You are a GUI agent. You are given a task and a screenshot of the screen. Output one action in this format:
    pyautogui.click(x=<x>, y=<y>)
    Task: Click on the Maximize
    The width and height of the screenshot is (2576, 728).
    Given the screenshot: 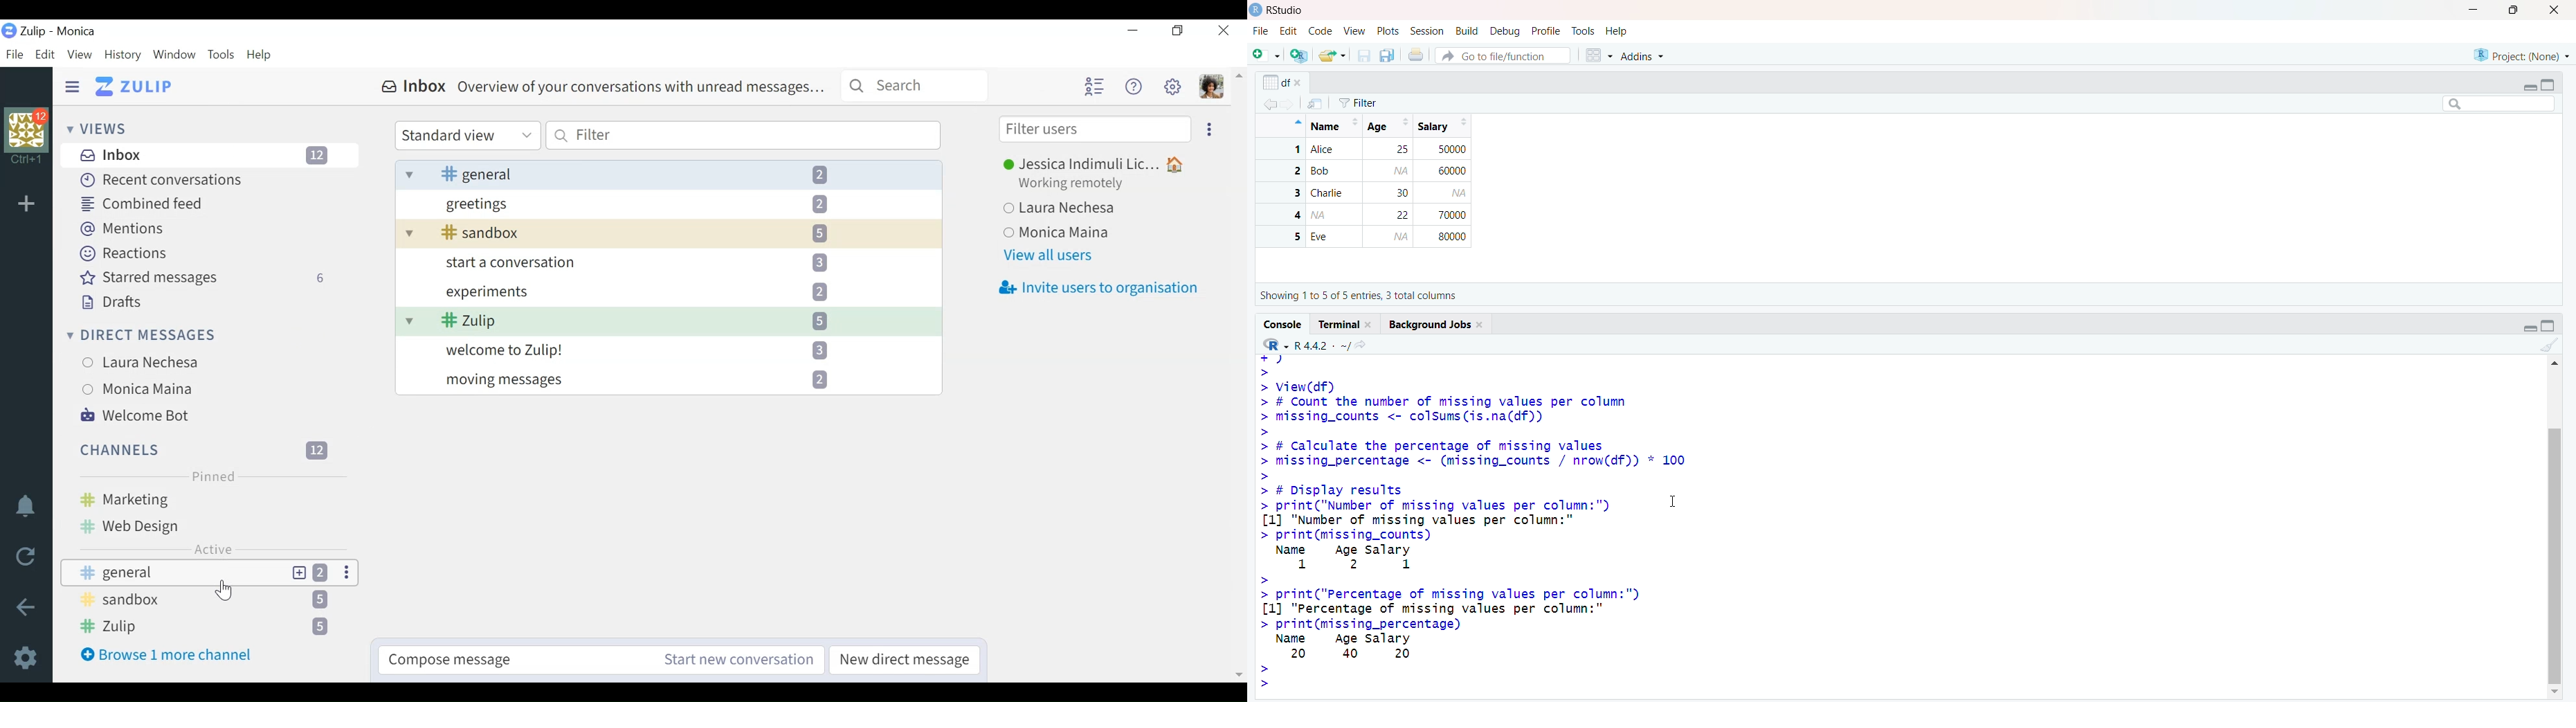 What is the action you would take?
    pyautogui.click(x=2551, y=85)
    